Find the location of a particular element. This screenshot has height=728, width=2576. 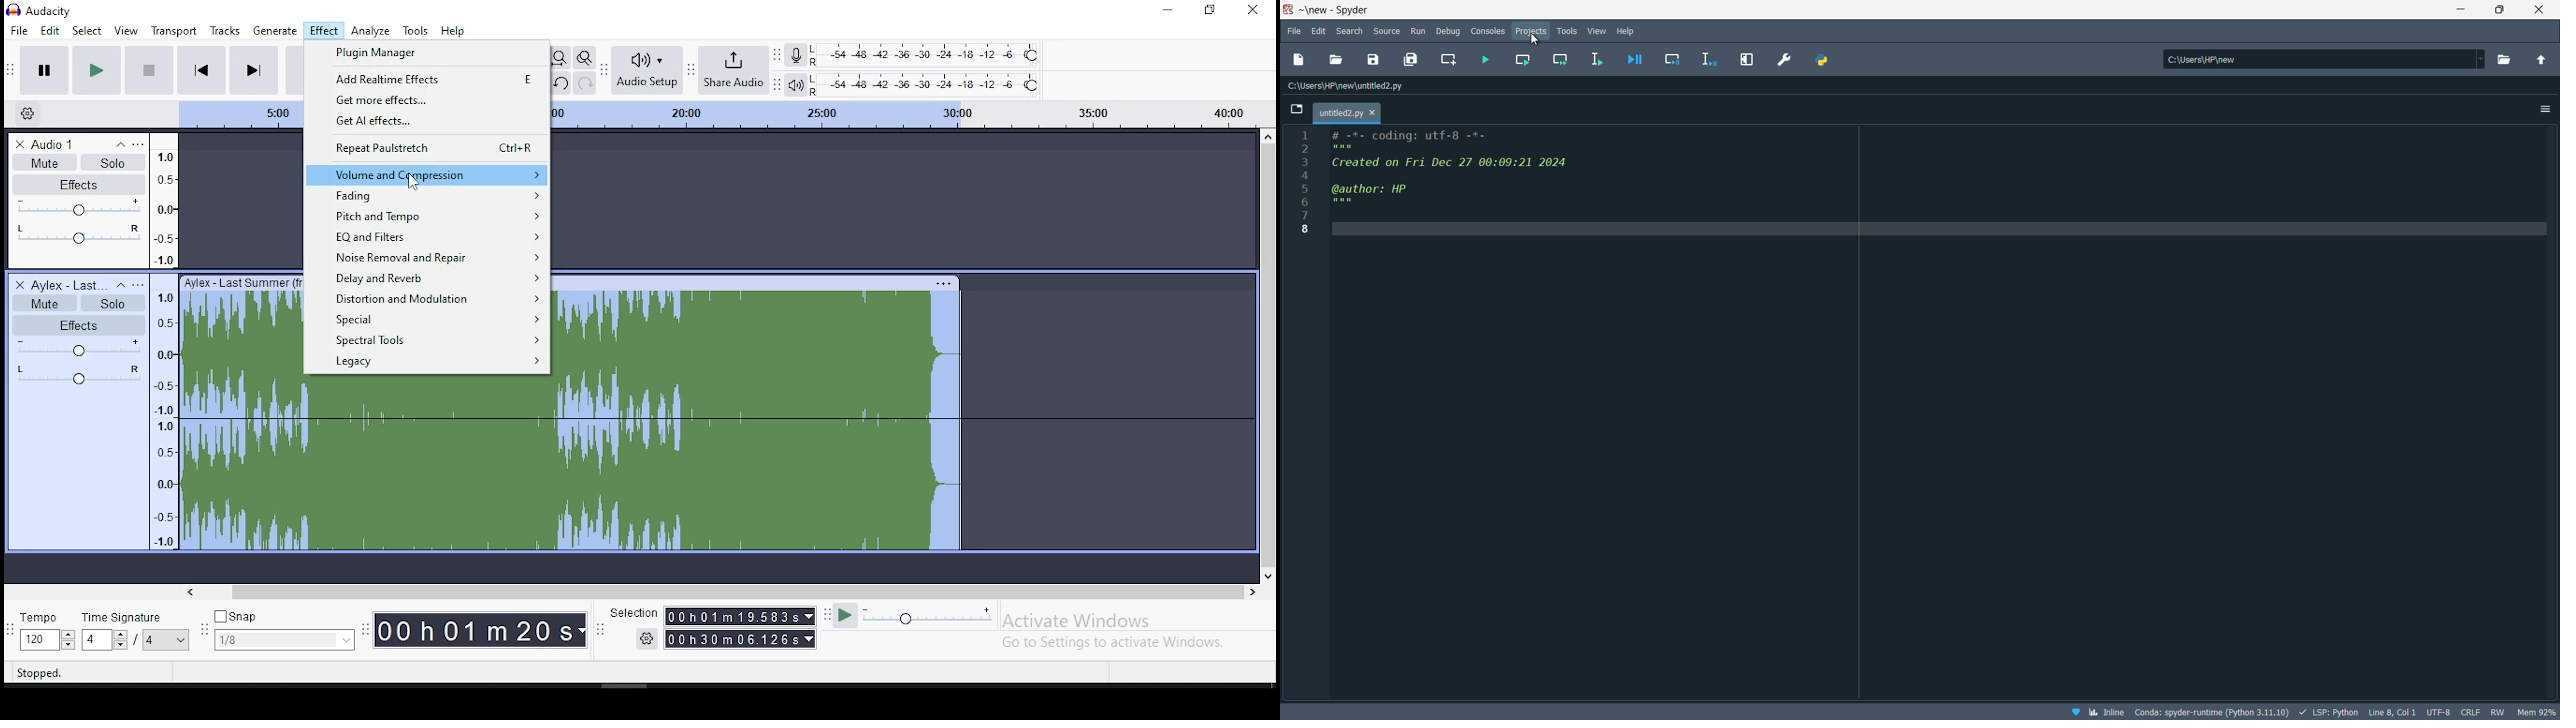

Source is located at coordinates (1387, 29).